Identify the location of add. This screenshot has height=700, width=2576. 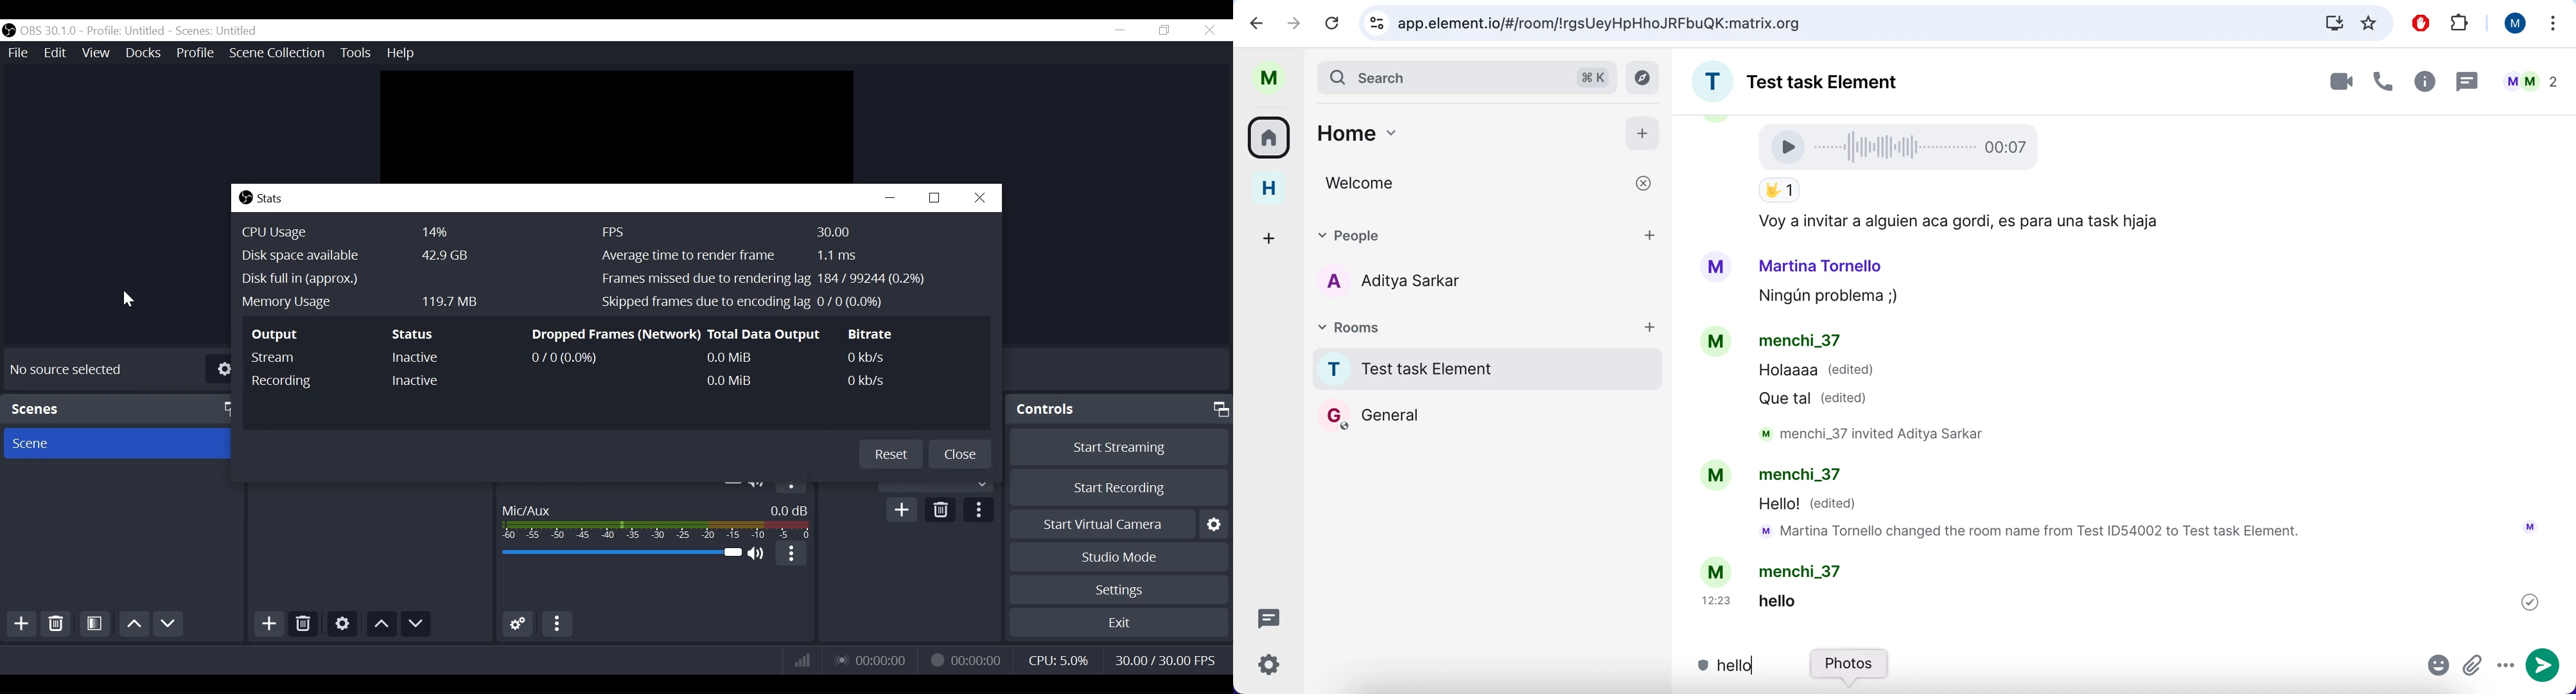
(1650, 326).